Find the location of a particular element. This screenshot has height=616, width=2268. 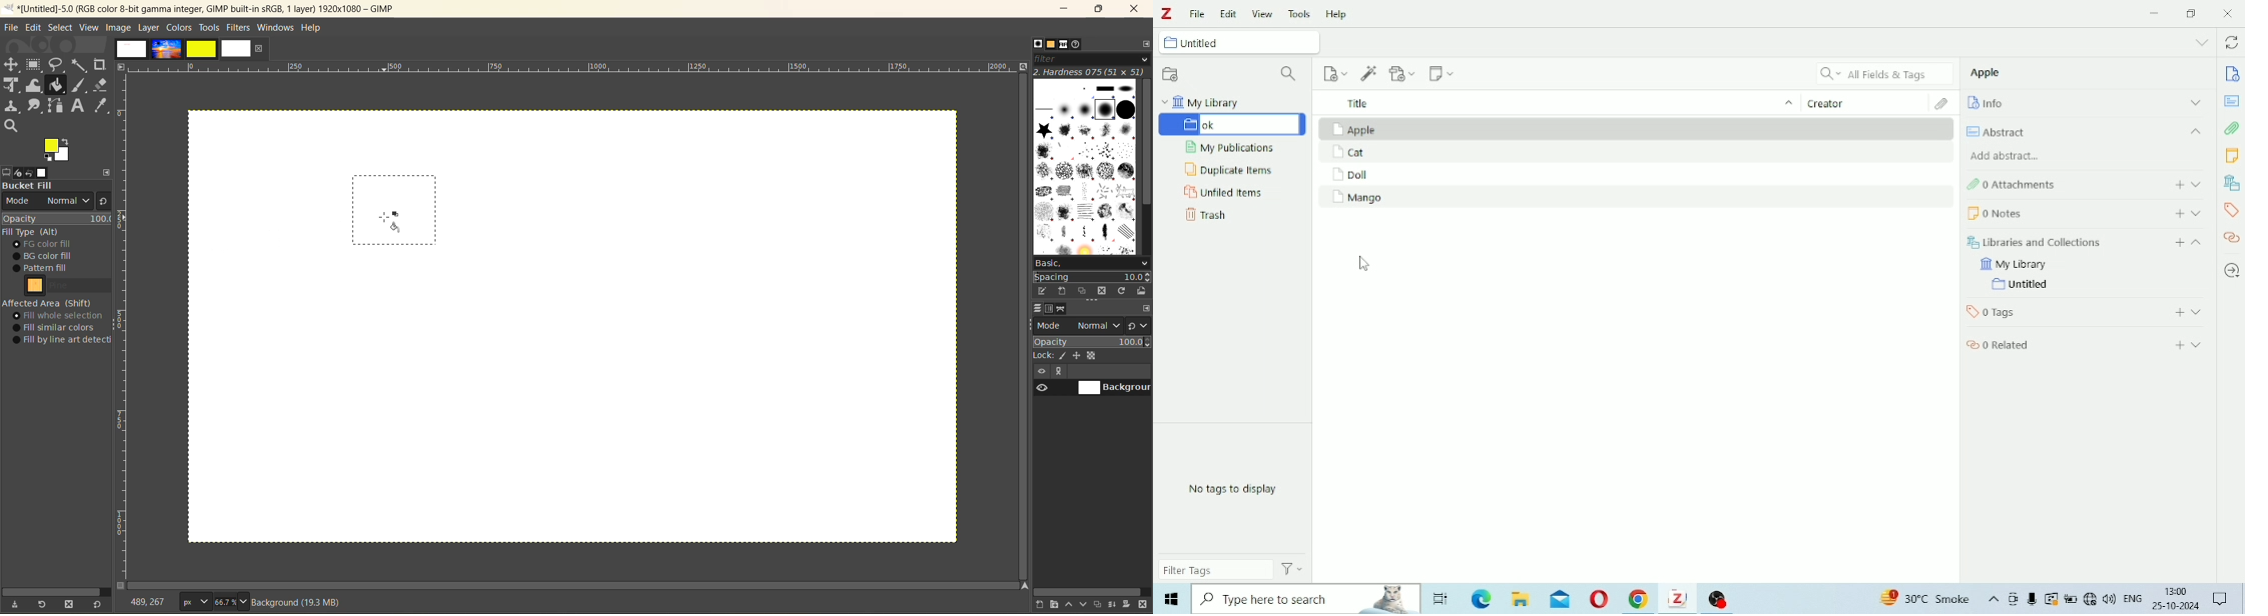

reset to default values is located at coordinates (99, 605).